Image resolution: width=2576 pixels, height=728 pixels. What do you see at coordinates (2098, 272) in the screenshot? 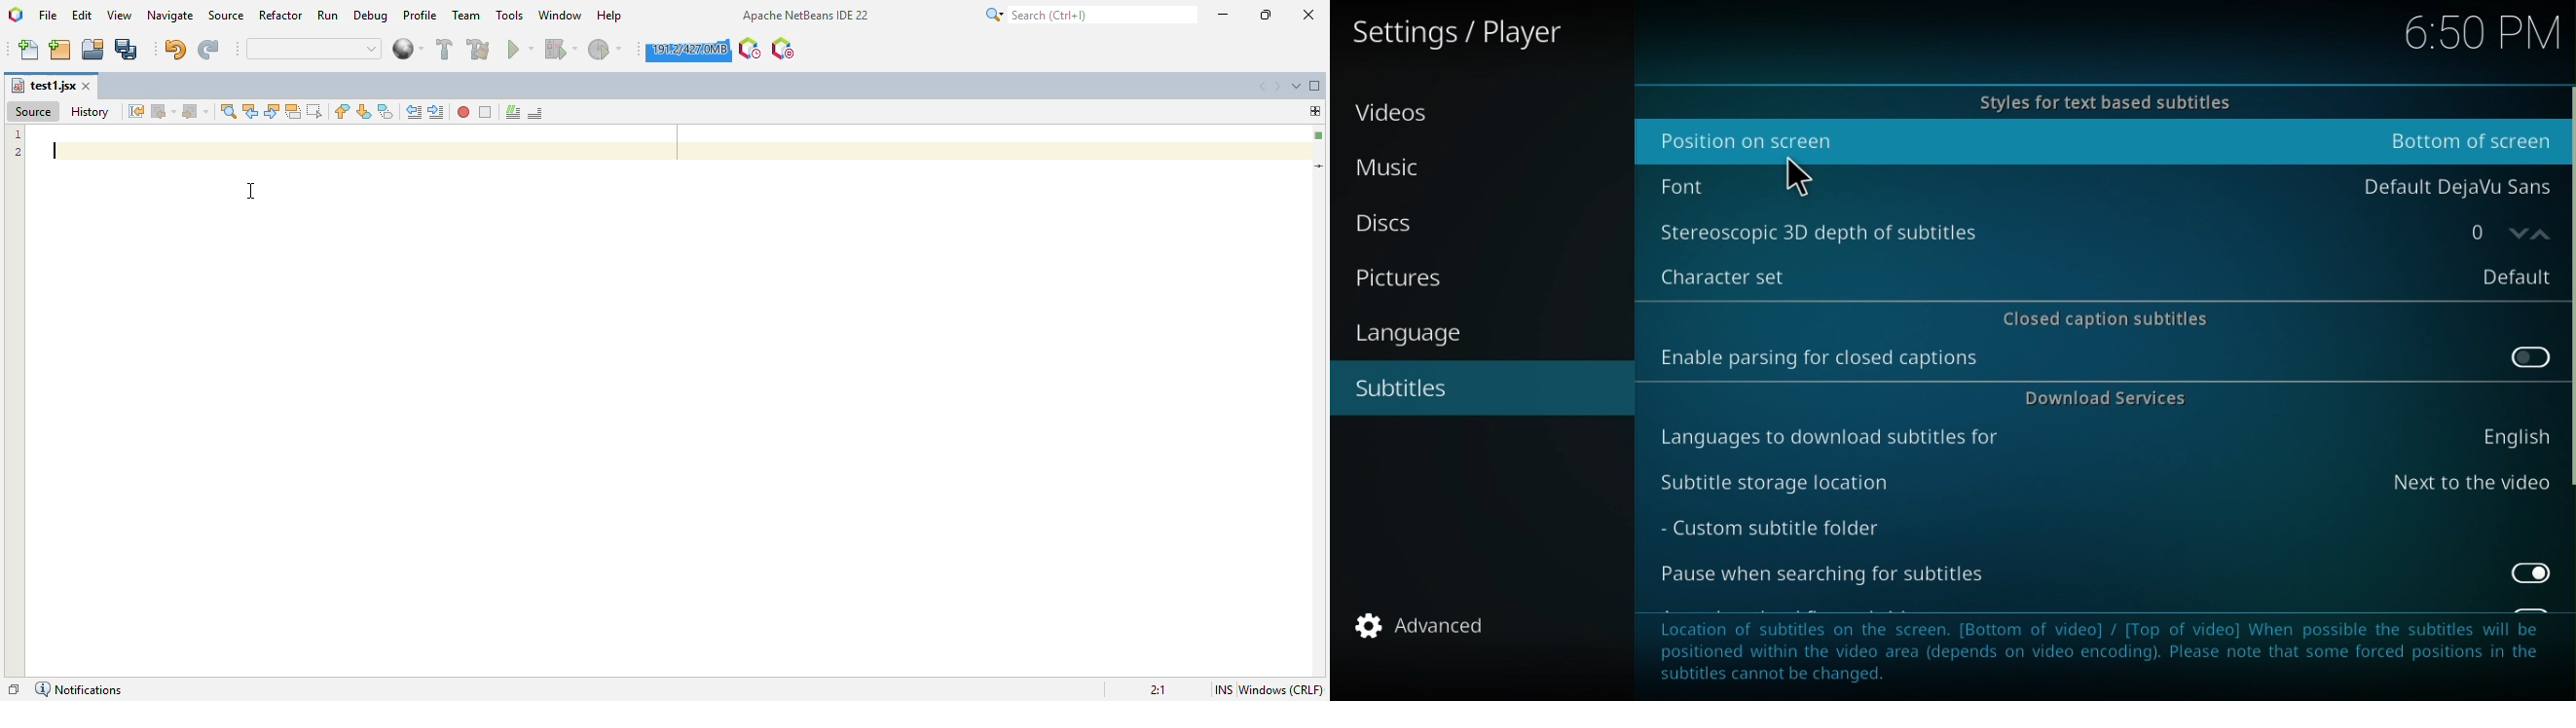
I see `Character set` at bounding box center [2098, 272].